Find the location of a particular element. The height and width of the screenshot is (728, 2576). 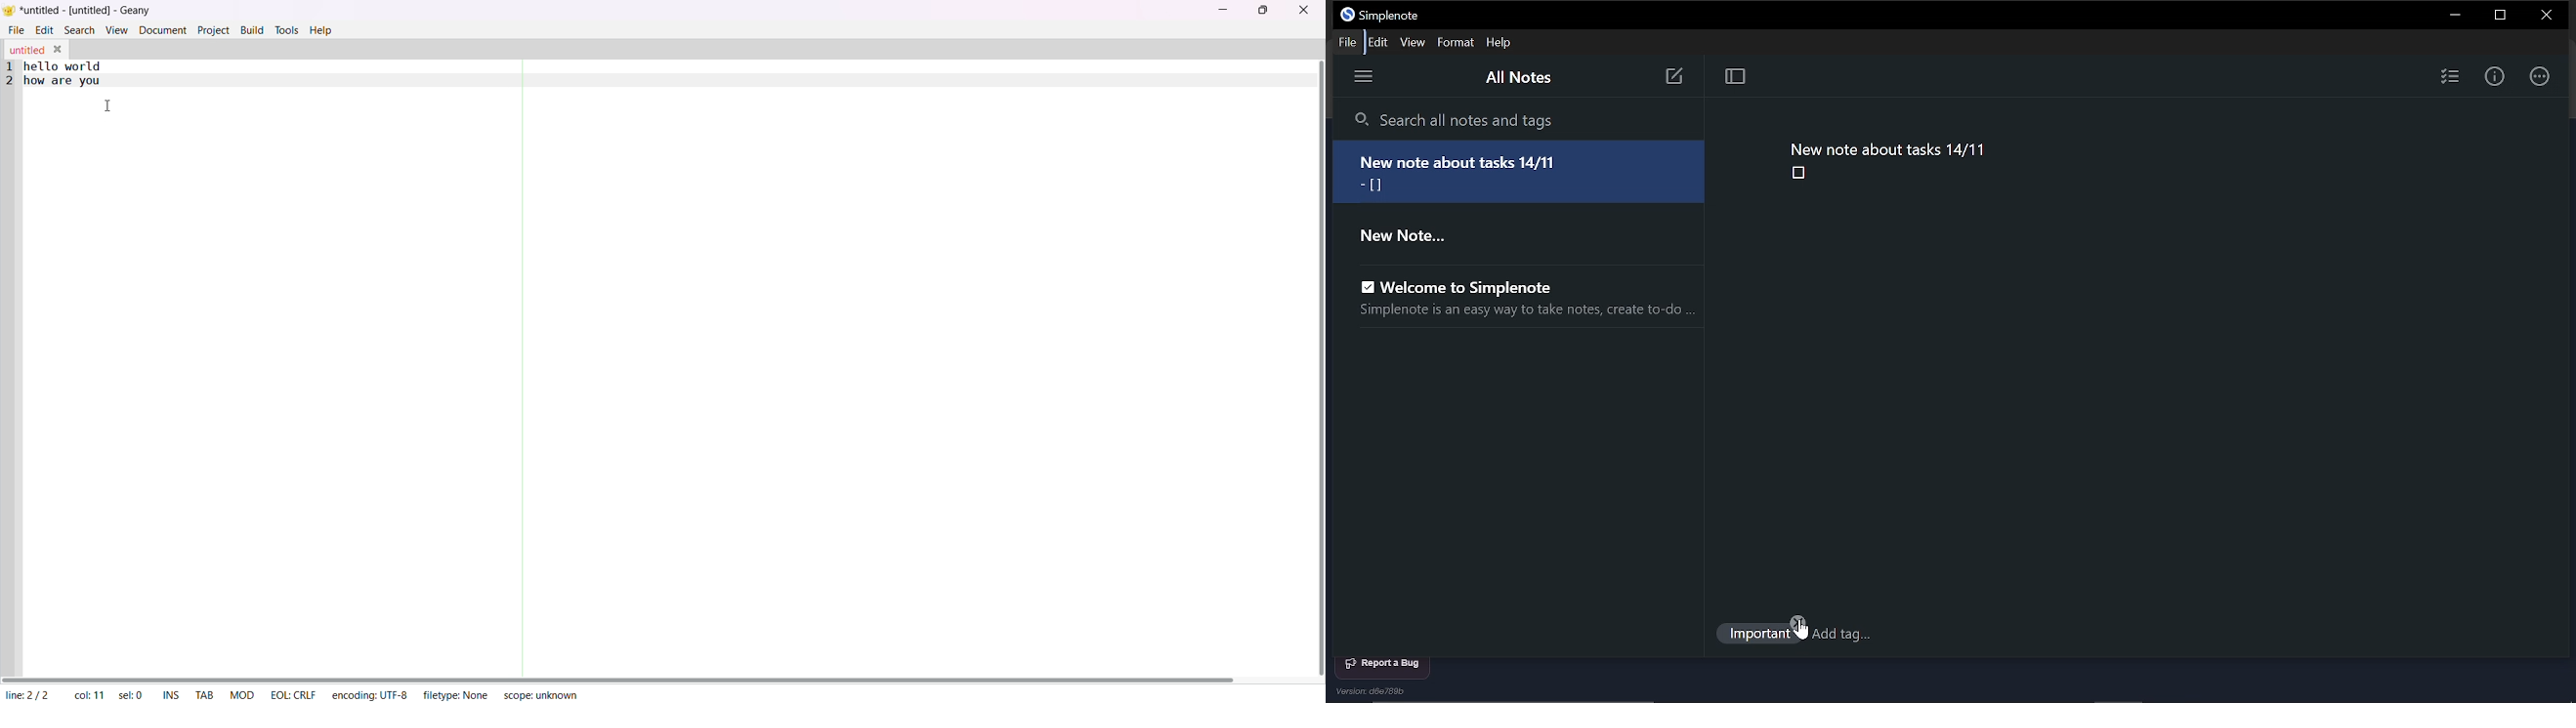

Info is located at coordinates (2495, 75).